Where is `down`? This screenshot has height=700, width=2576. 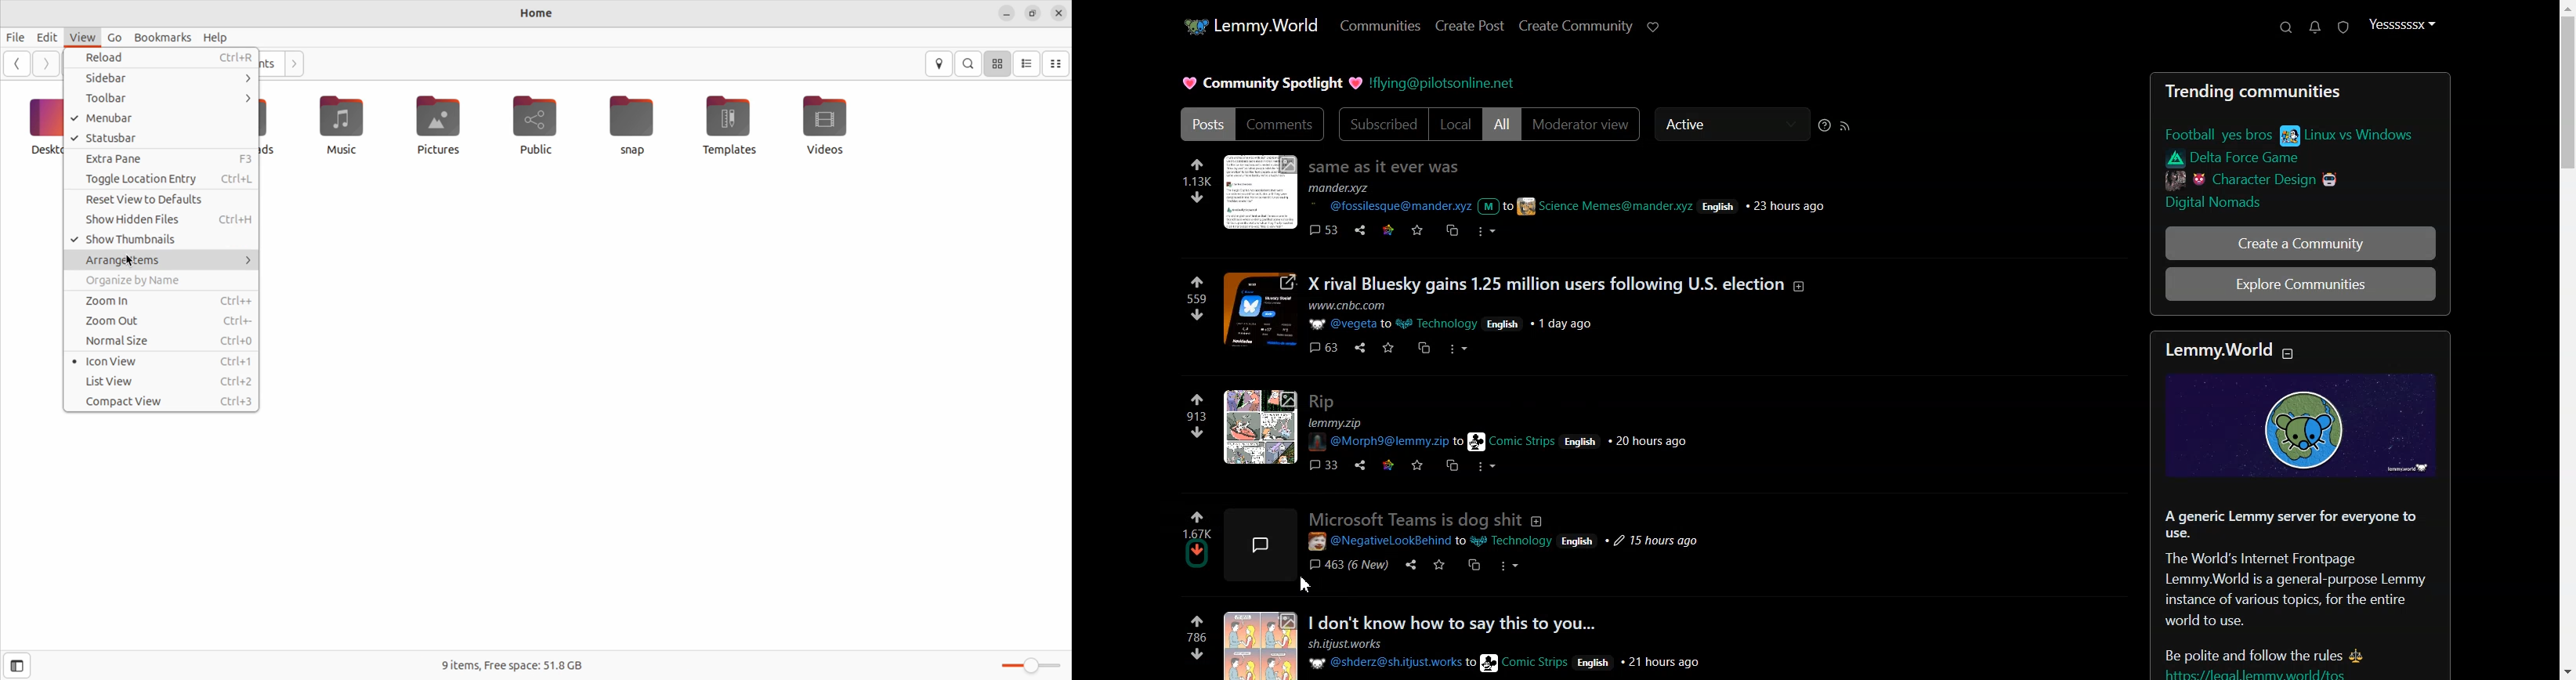 down is located at coordinates (1198, 653).